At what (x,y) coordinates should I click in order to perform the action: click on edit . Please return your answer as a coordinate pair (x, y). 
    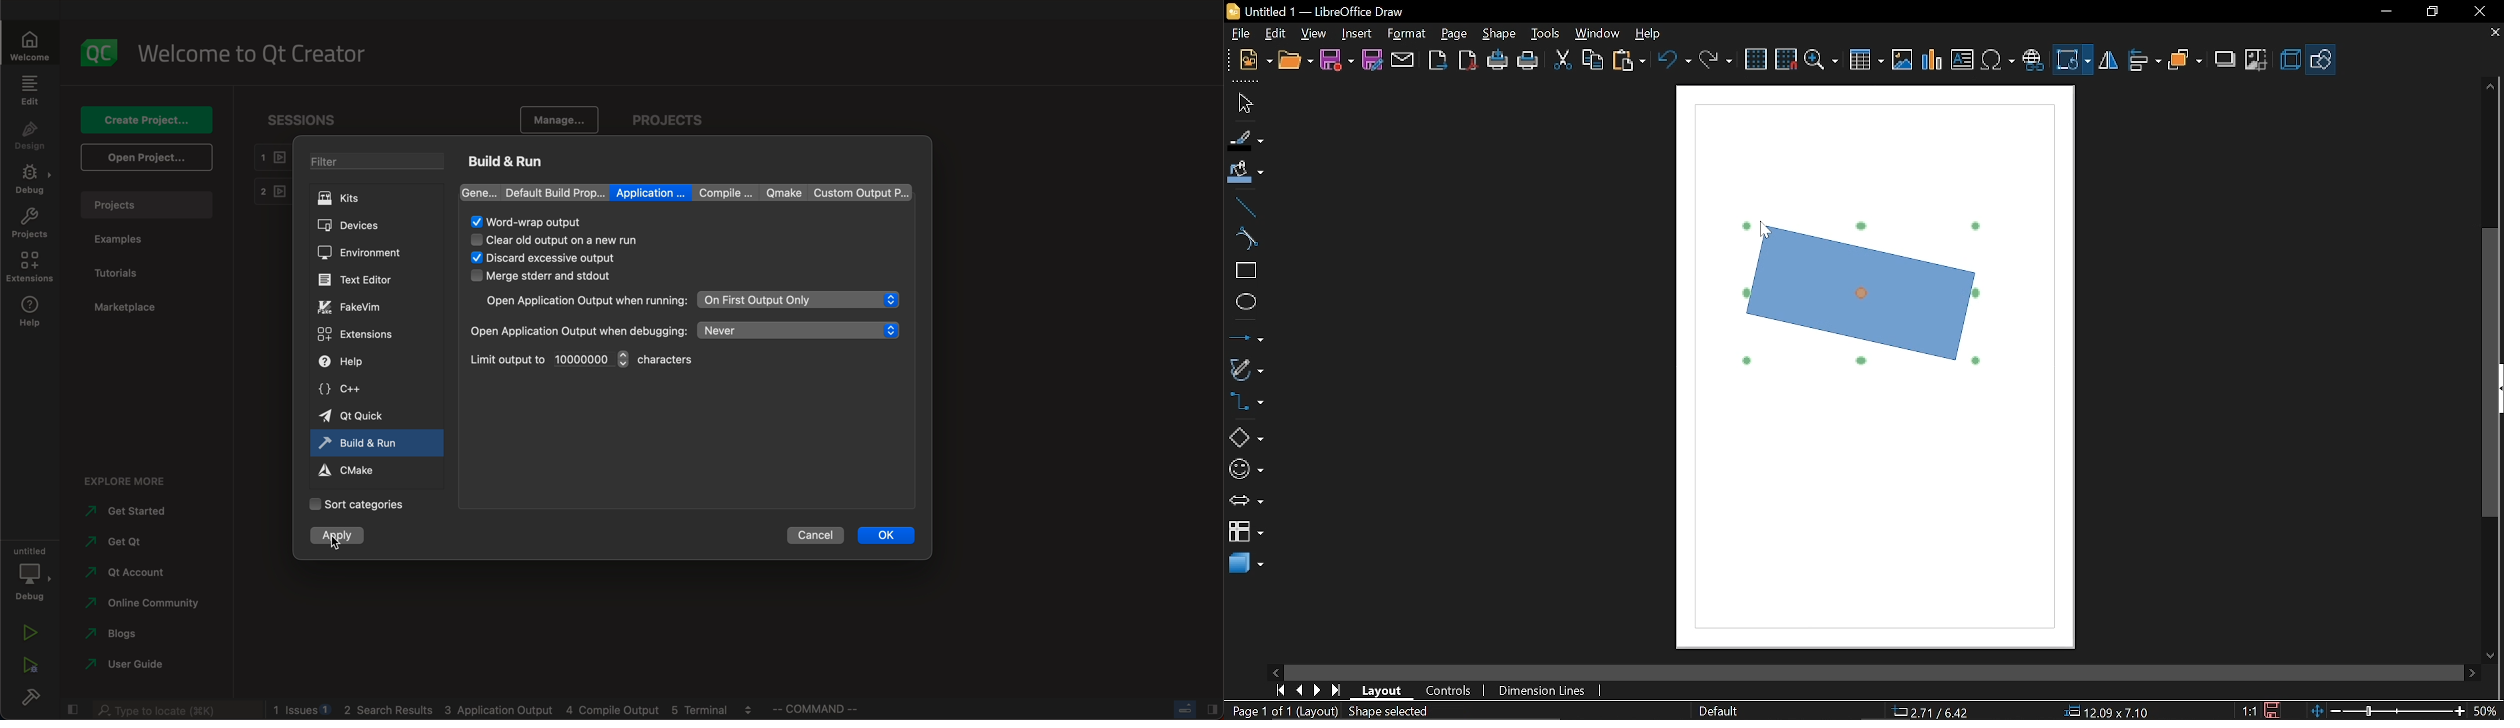
    Looking at the image, I should click on (31, 89).